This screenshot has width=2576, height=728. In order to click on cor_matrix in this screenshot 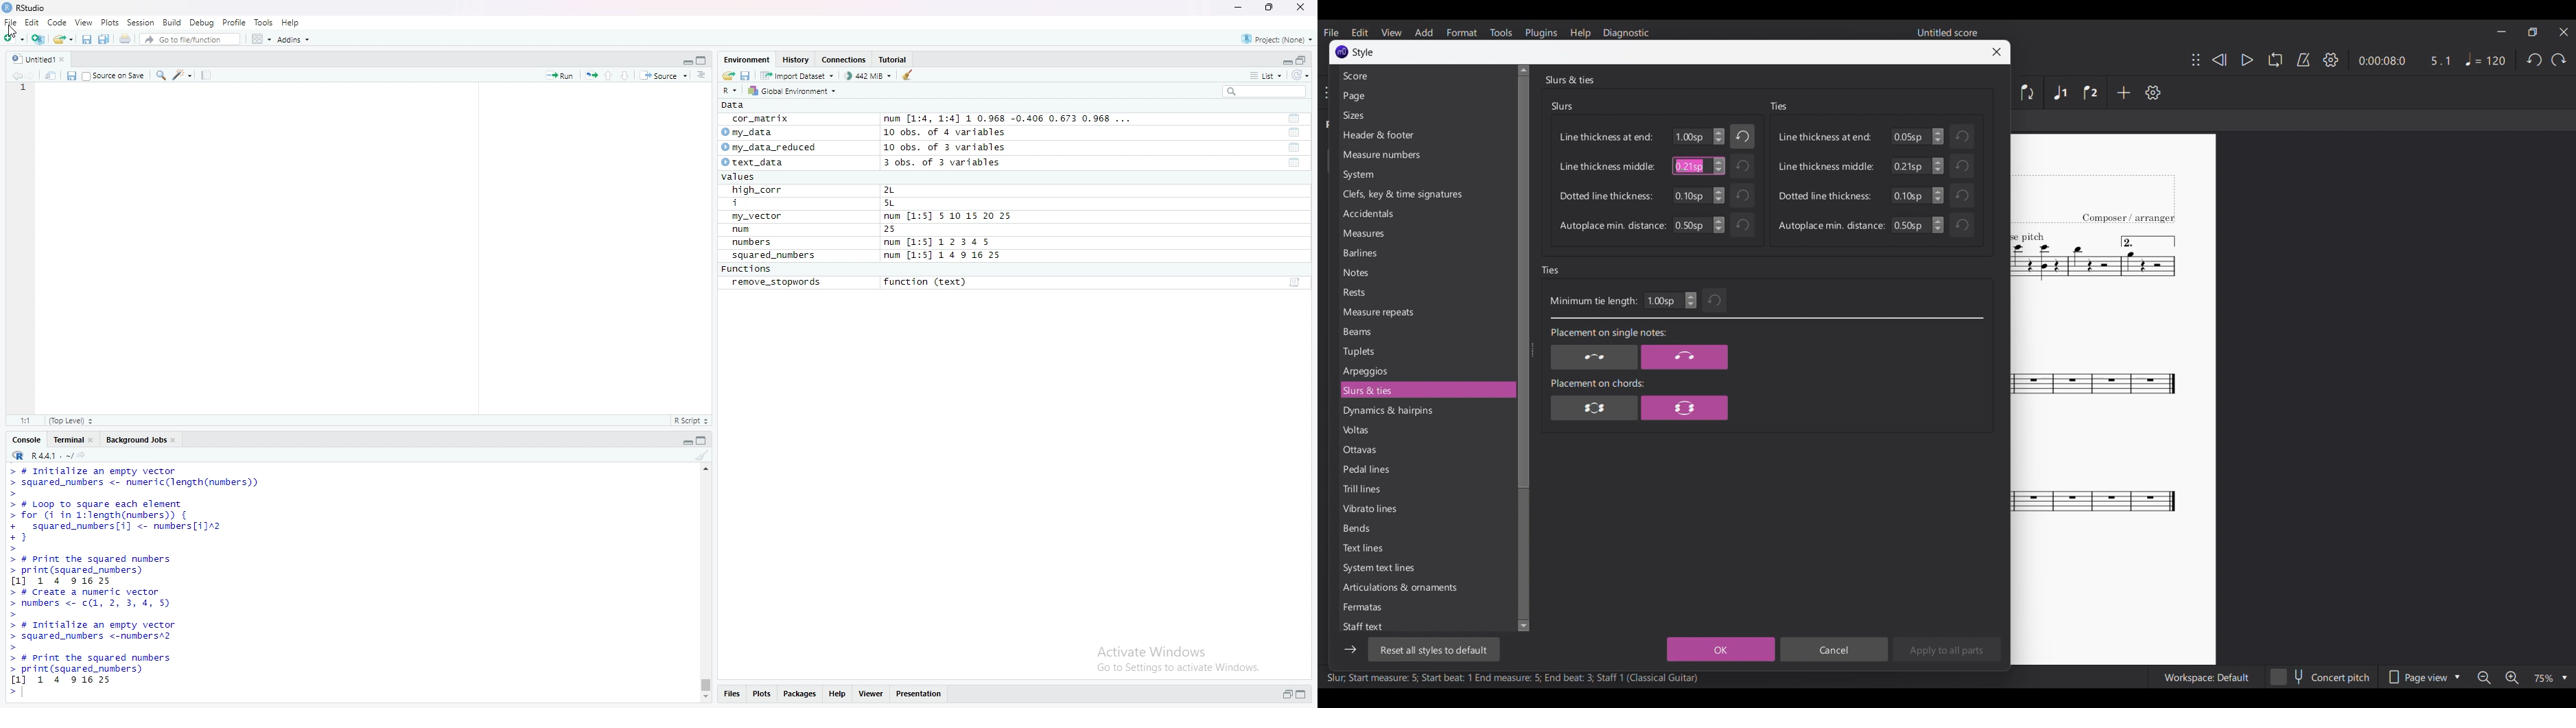, I will do `click(761, 118)`.